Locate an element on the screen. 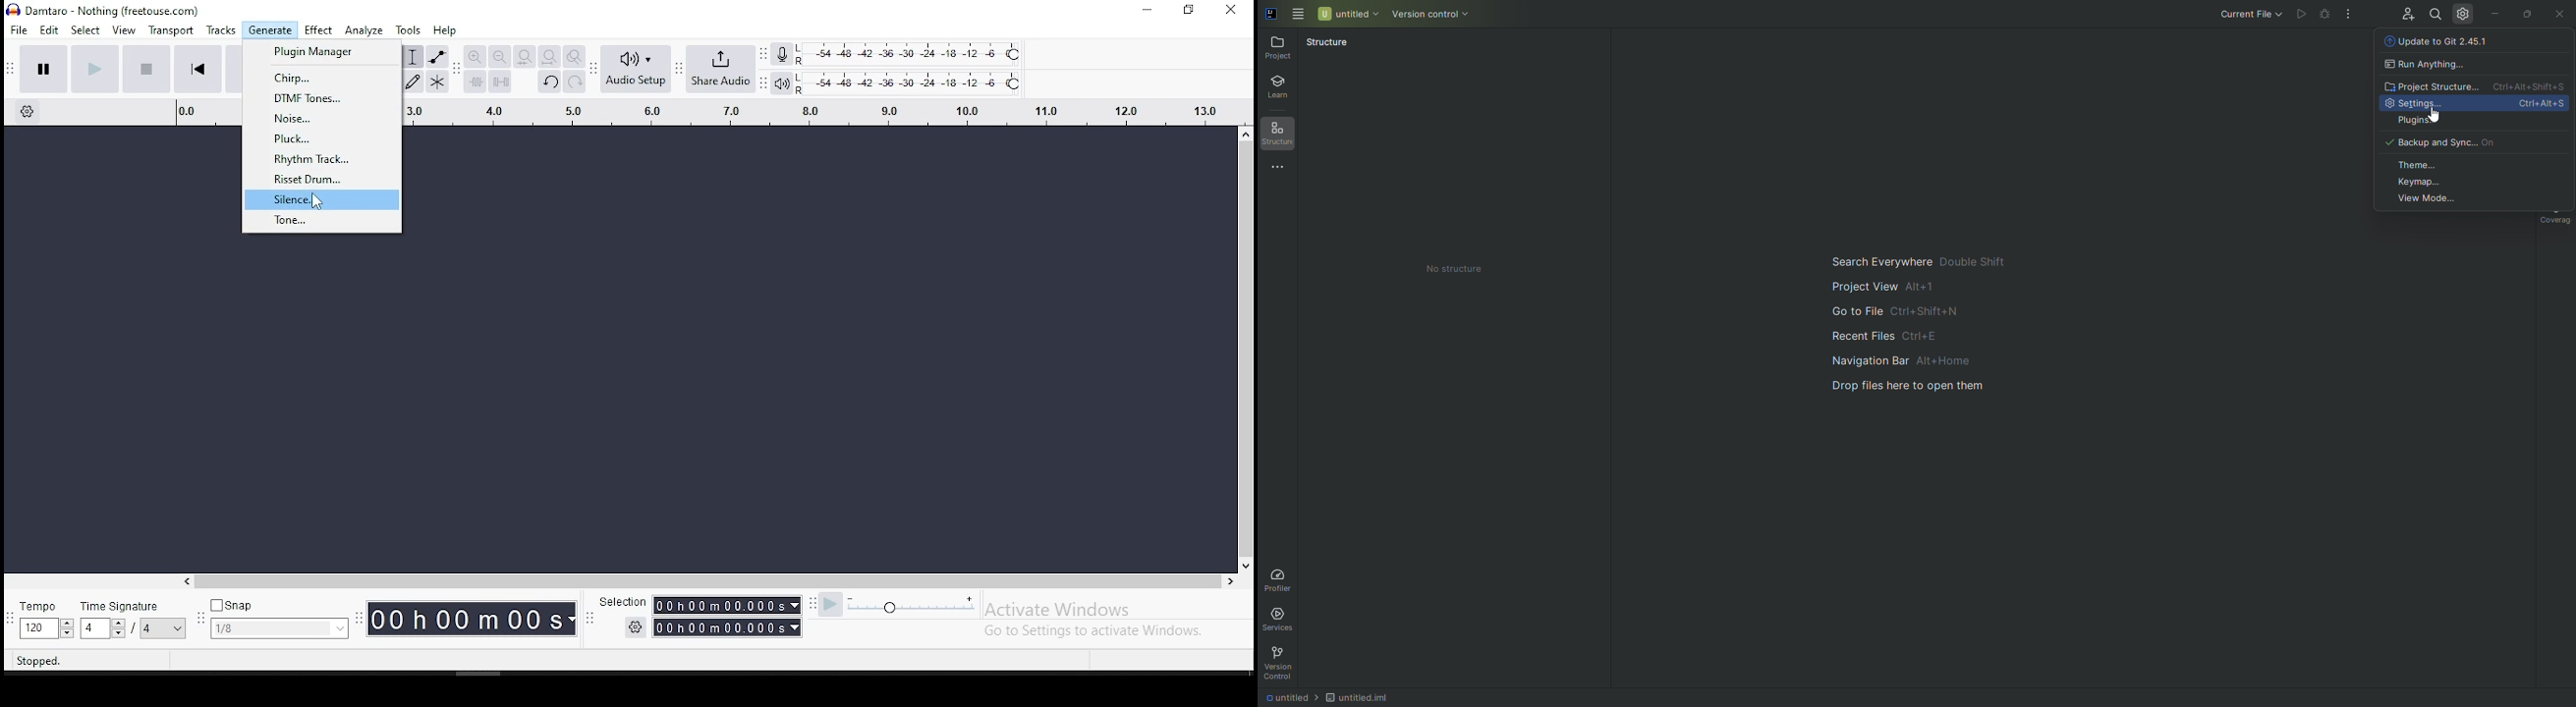 Image resolution: width=2576 pixels, height=728 pixels. Debug is located at coordinates (2323, 14).